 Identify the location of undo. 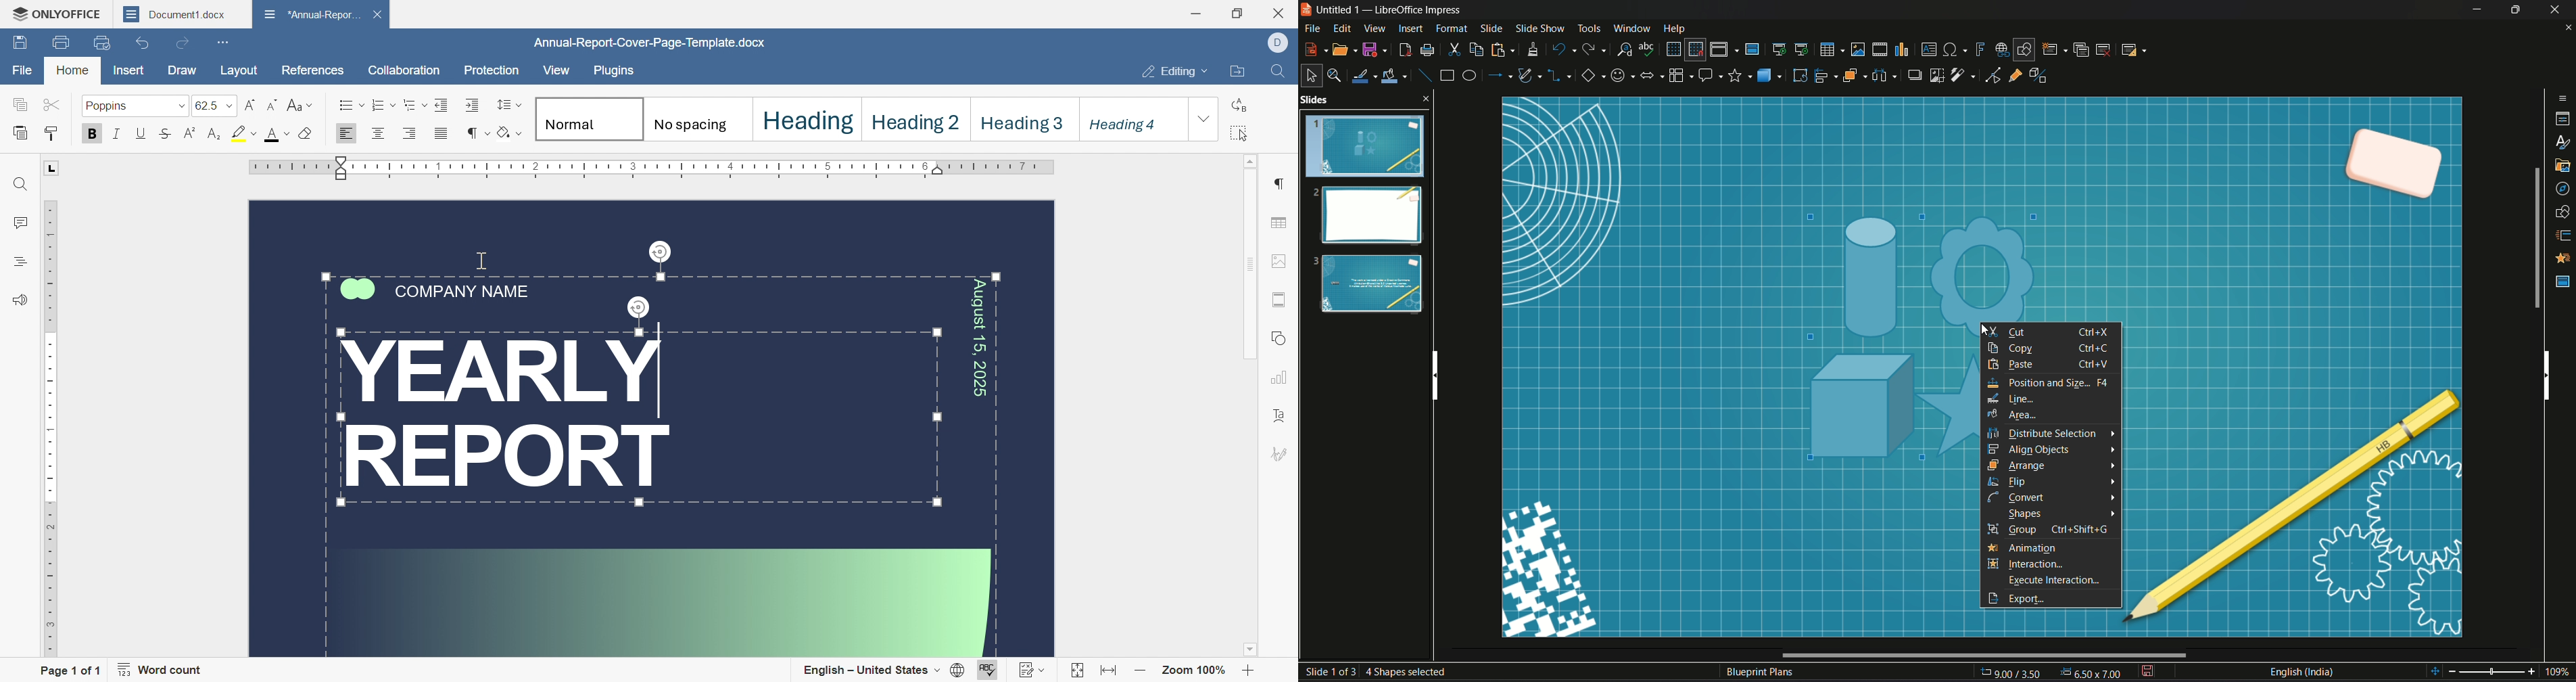
(1562, 49).